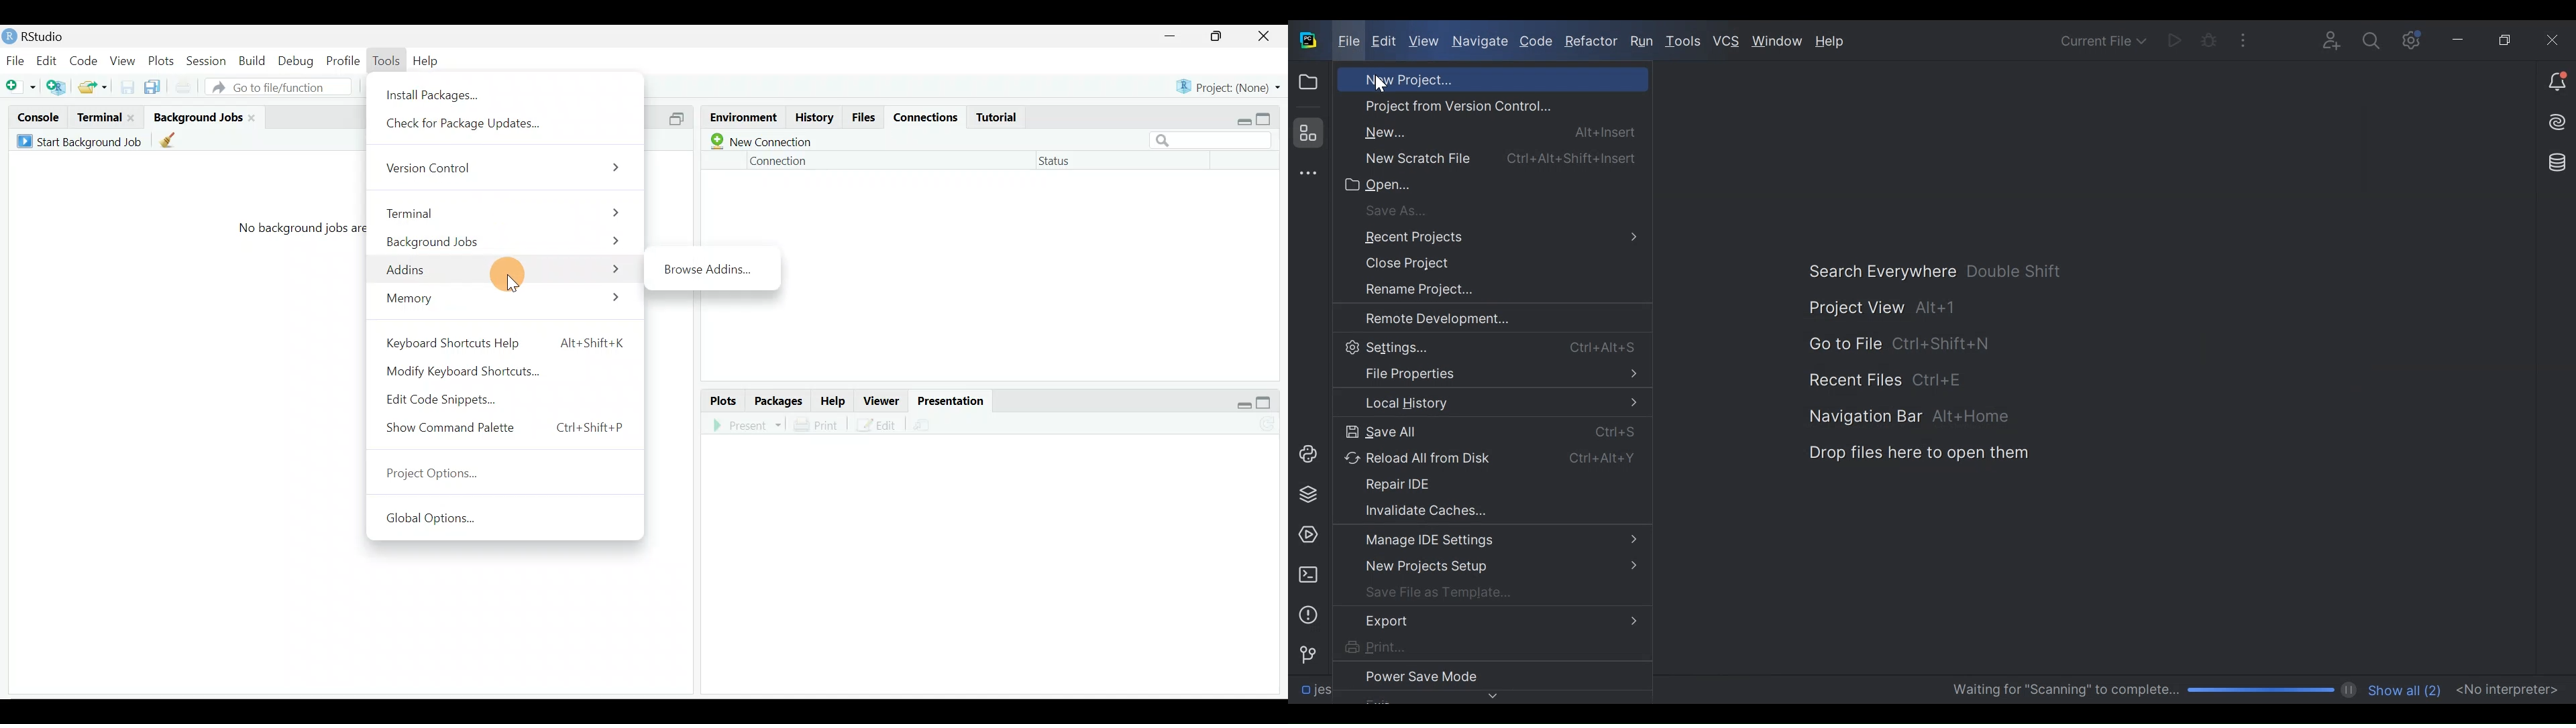 The height and width of the screenshot is (728, 2576). Describe the element at coordinates (254, 61) in the screenshot. I see `Build` at that location.